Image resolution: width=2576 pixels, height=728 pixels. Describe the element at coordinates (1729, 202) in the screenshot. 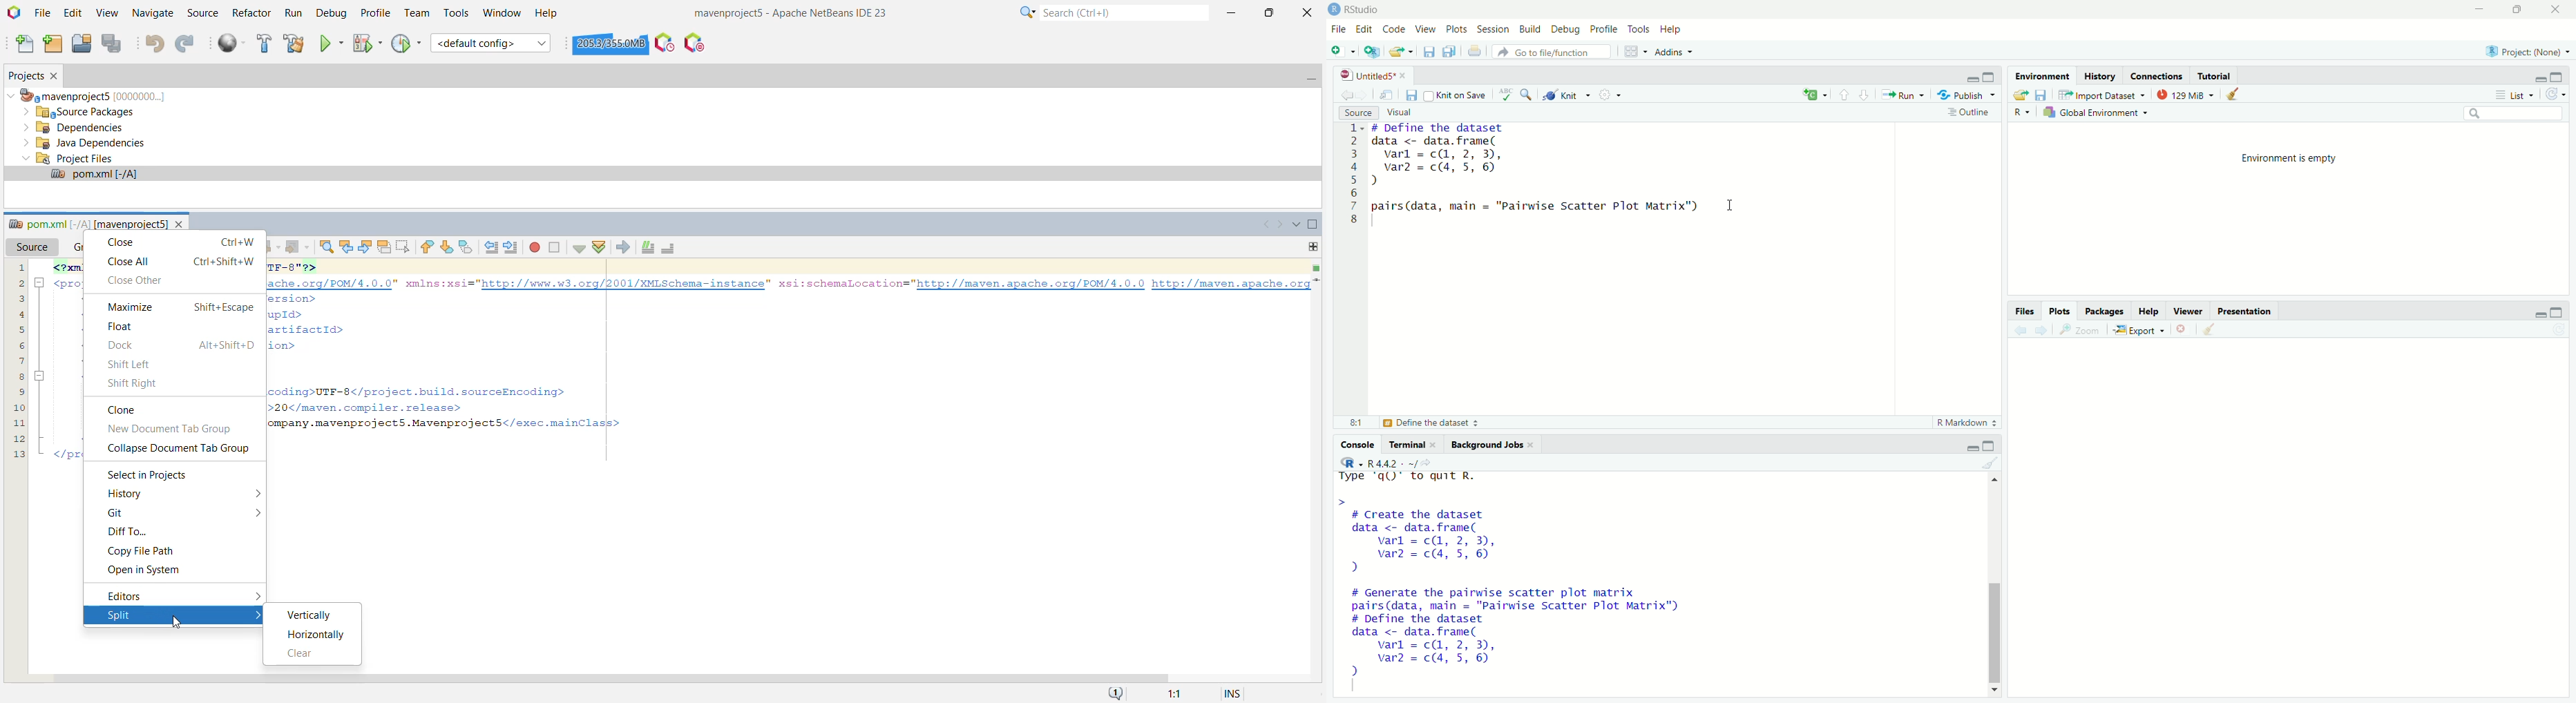

I see `Text cursor` at that location.